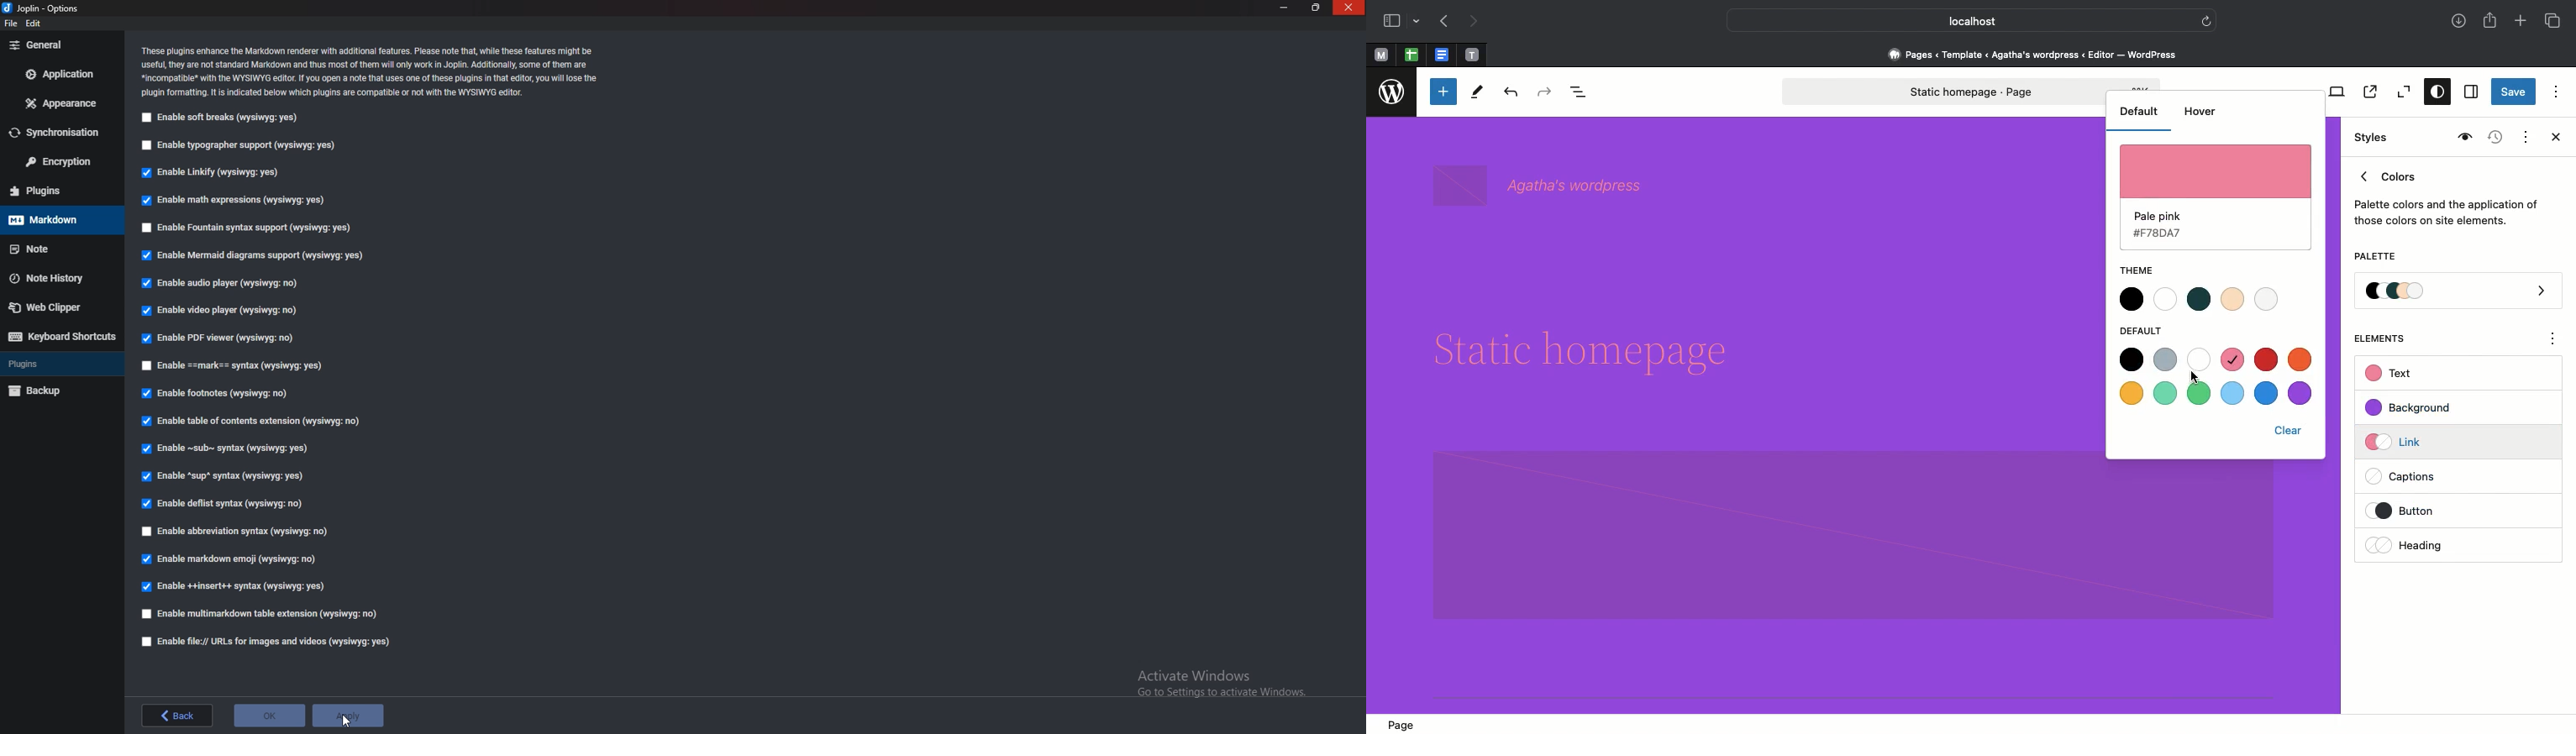 The height and width of the screenshot is (756, 2576). I want to click on Redo, so click(1547, 92).